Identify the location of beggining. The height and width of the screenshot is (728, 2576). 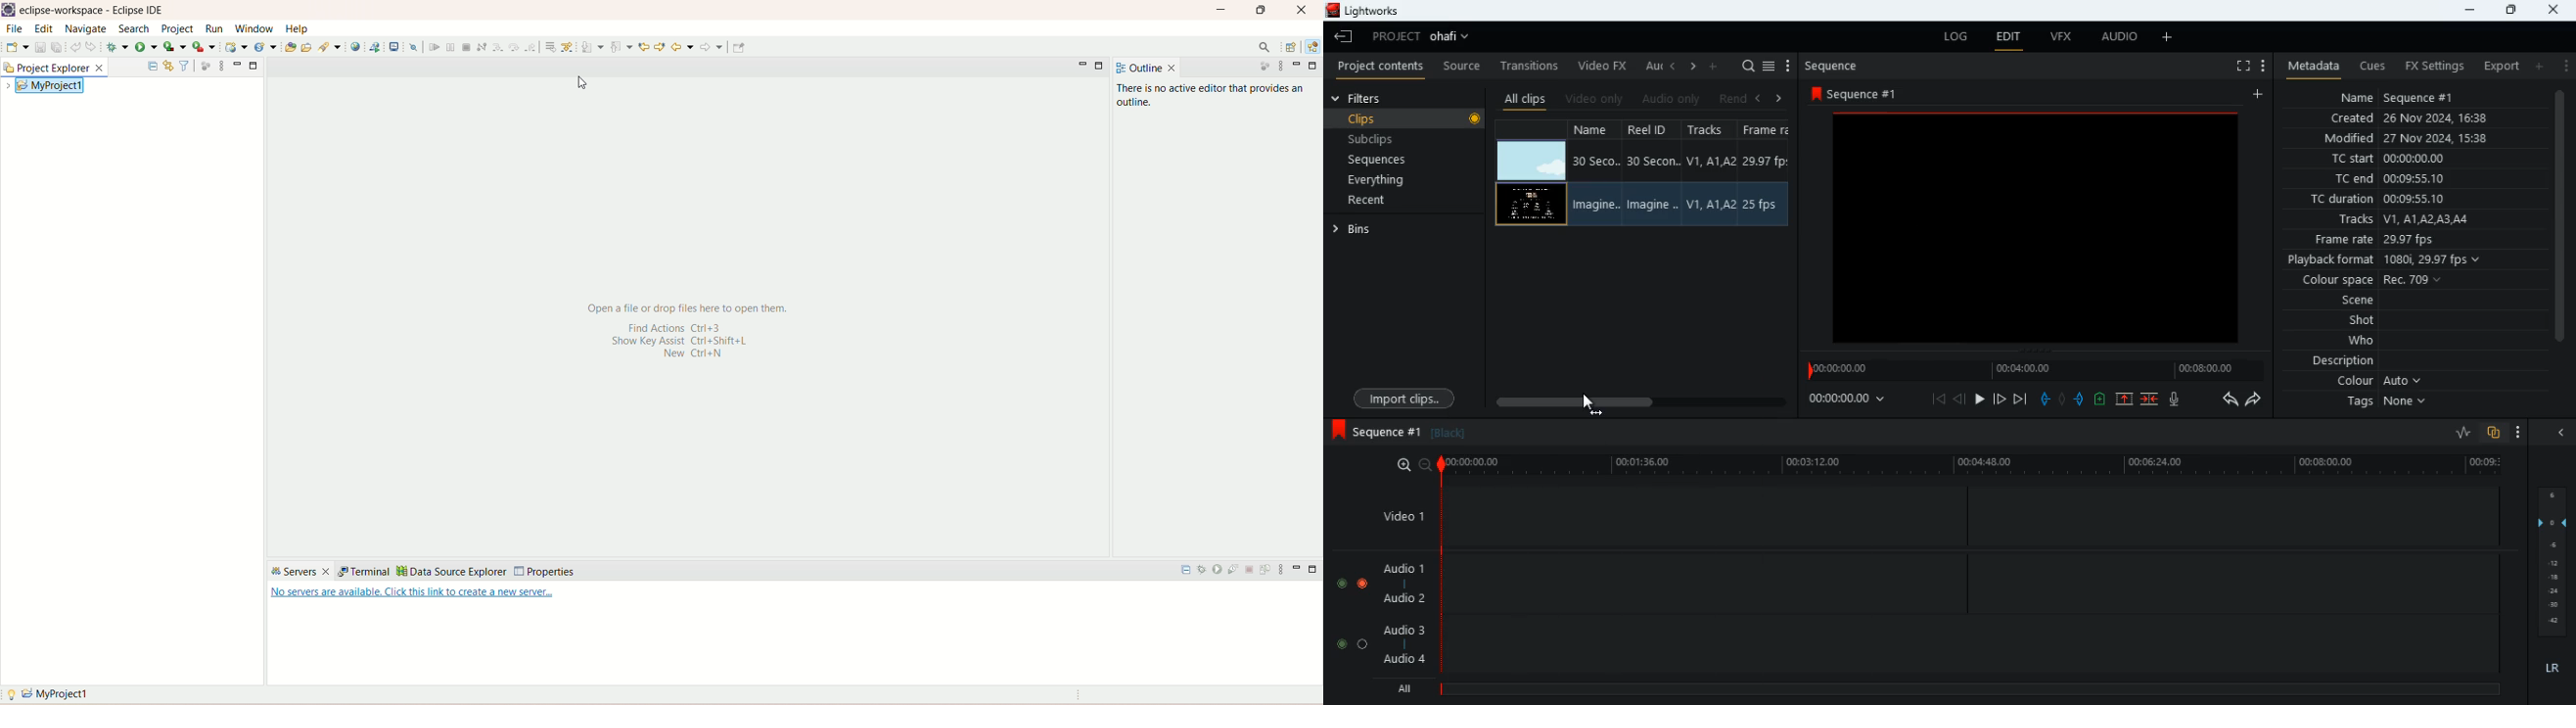
(1938, 400).